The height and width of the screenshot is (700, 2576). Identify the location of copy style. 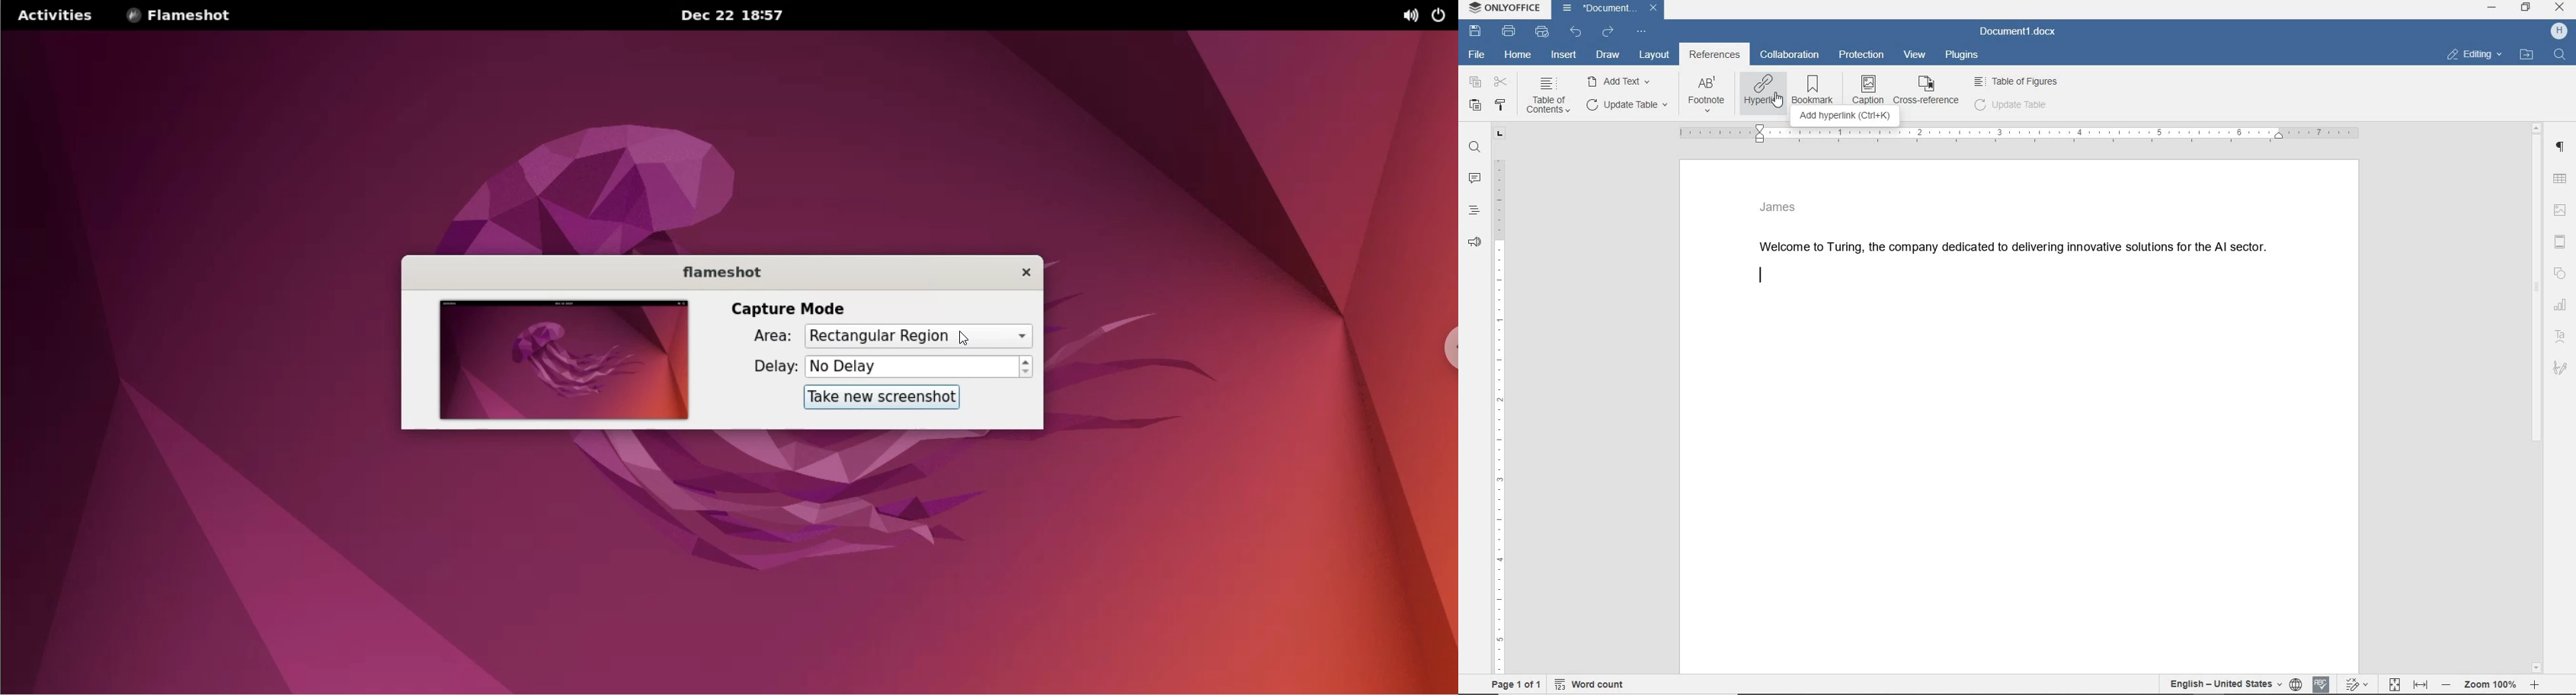
(1502, 104).